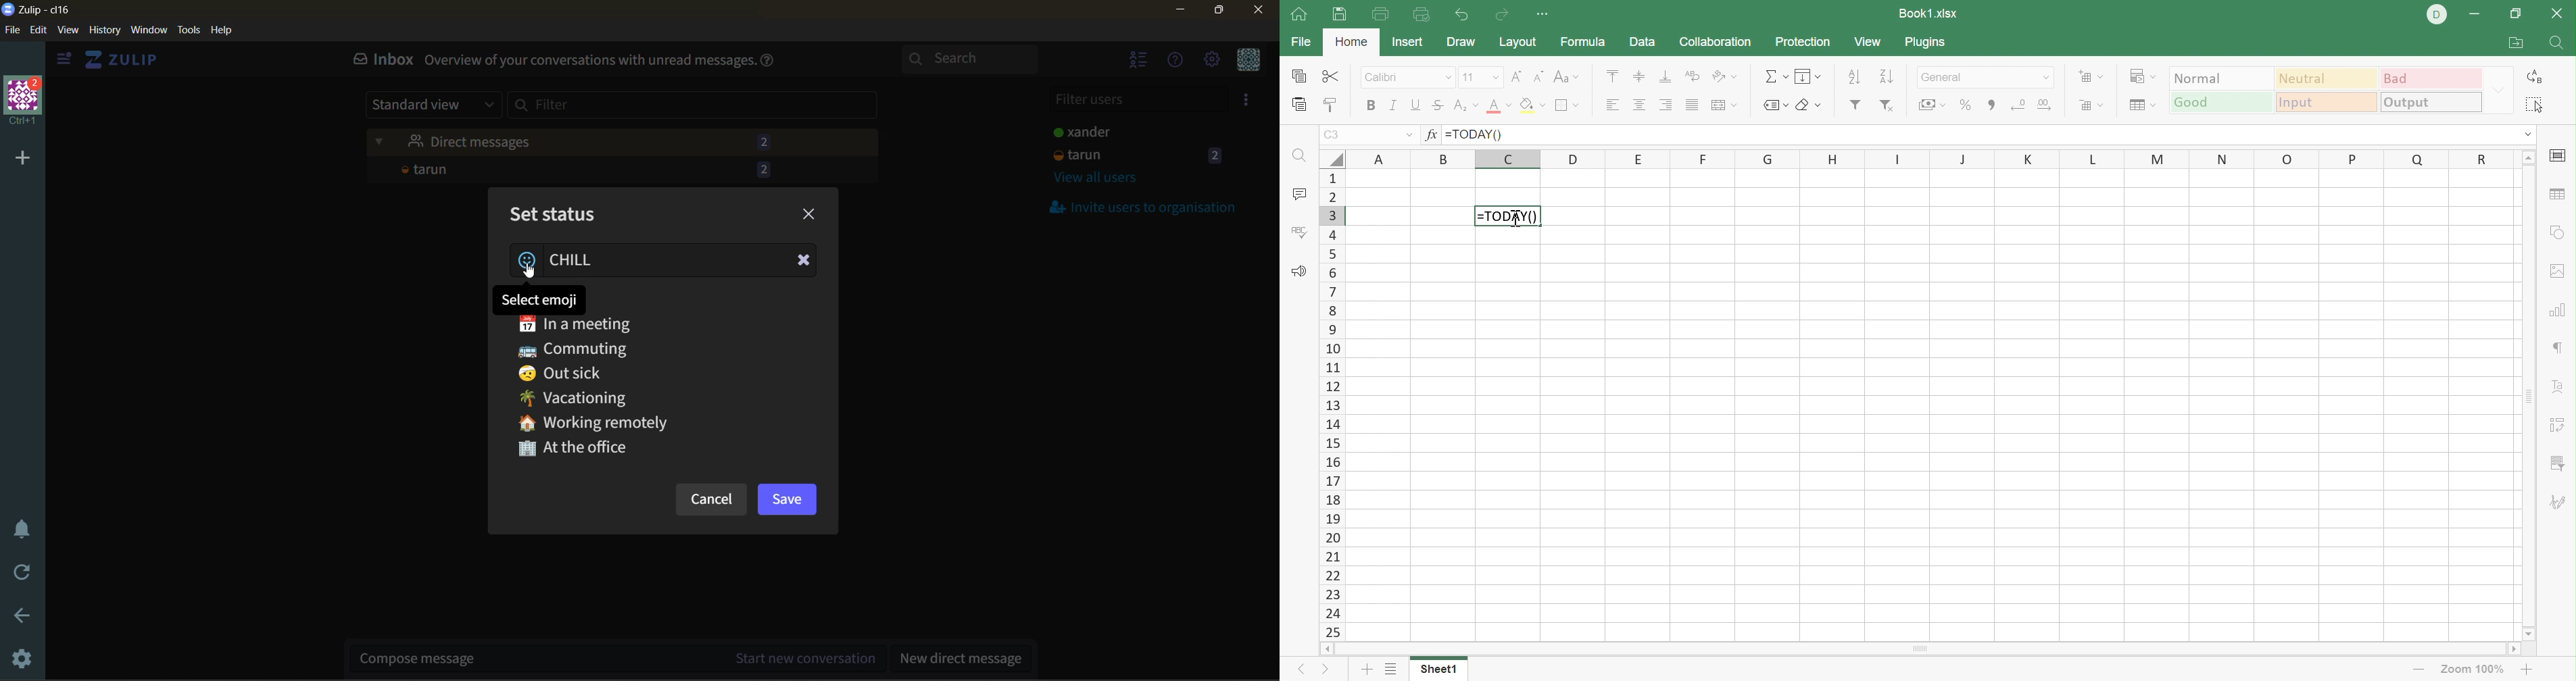 Image resolution: width=2576 pixels, height=700 pixels. I want to click on select all cells, so click(1331, 158).